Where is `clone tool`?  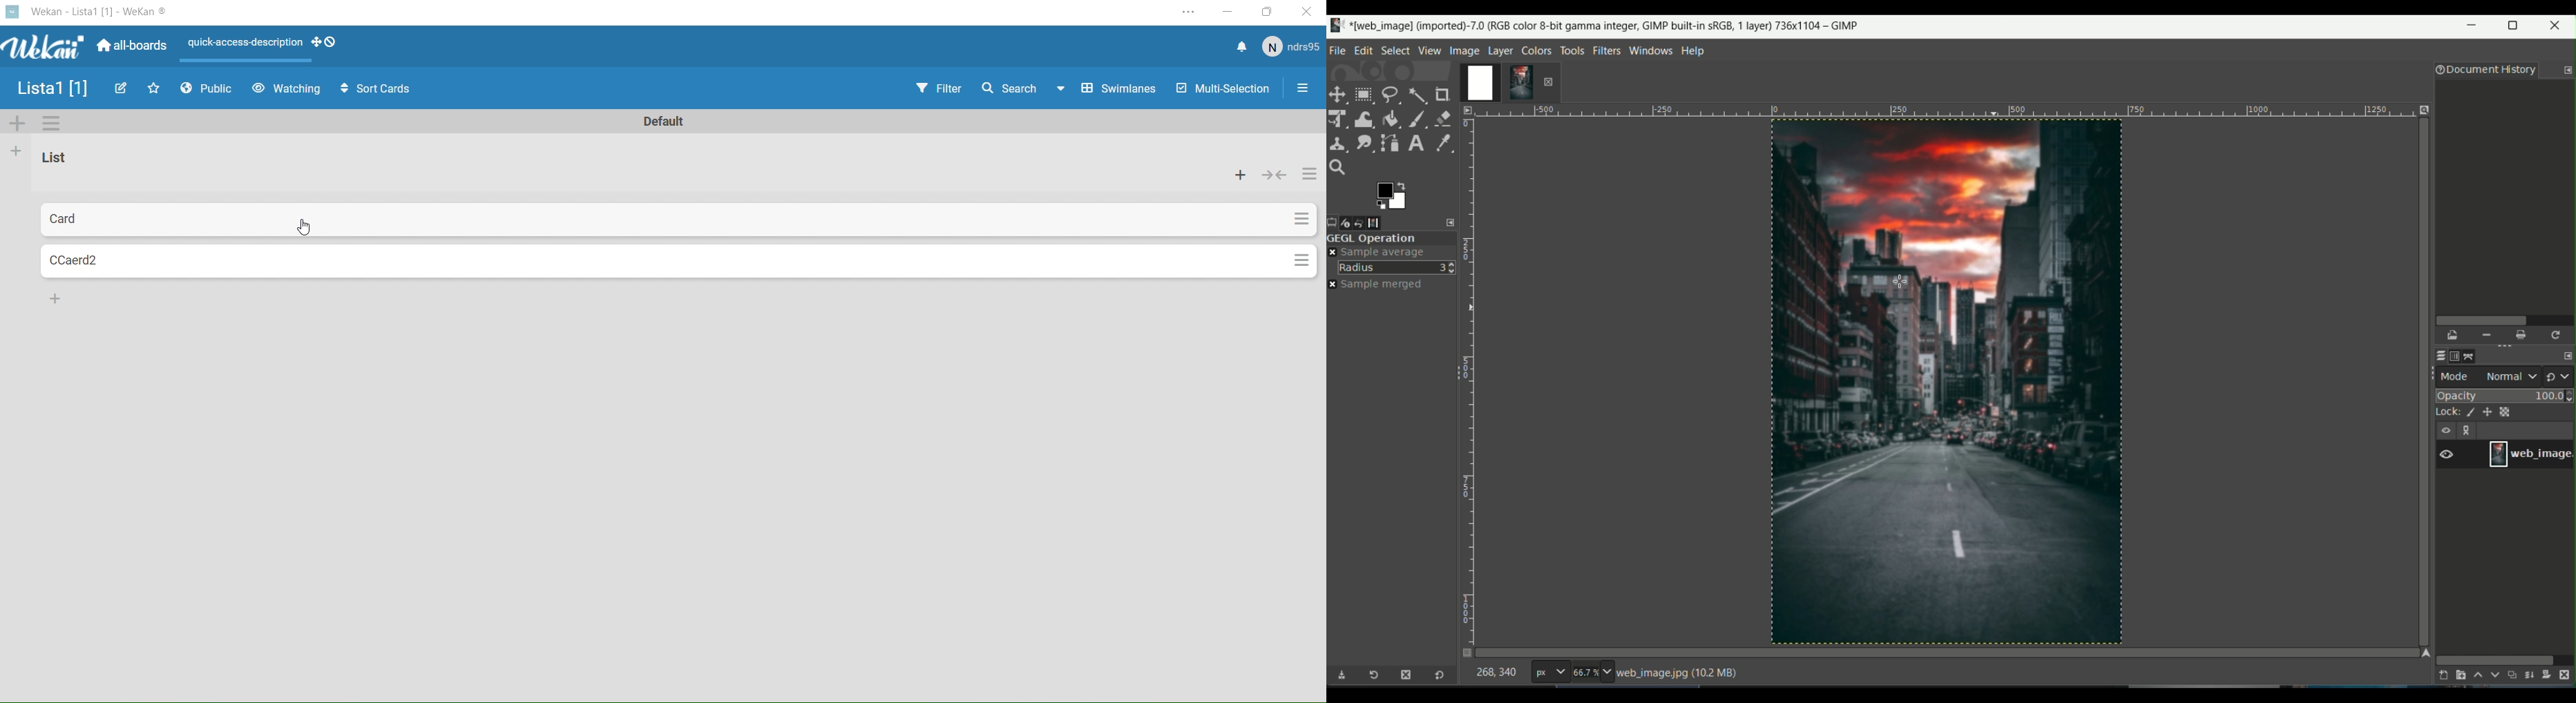 clone tool is located at coordinates (1338, 143).